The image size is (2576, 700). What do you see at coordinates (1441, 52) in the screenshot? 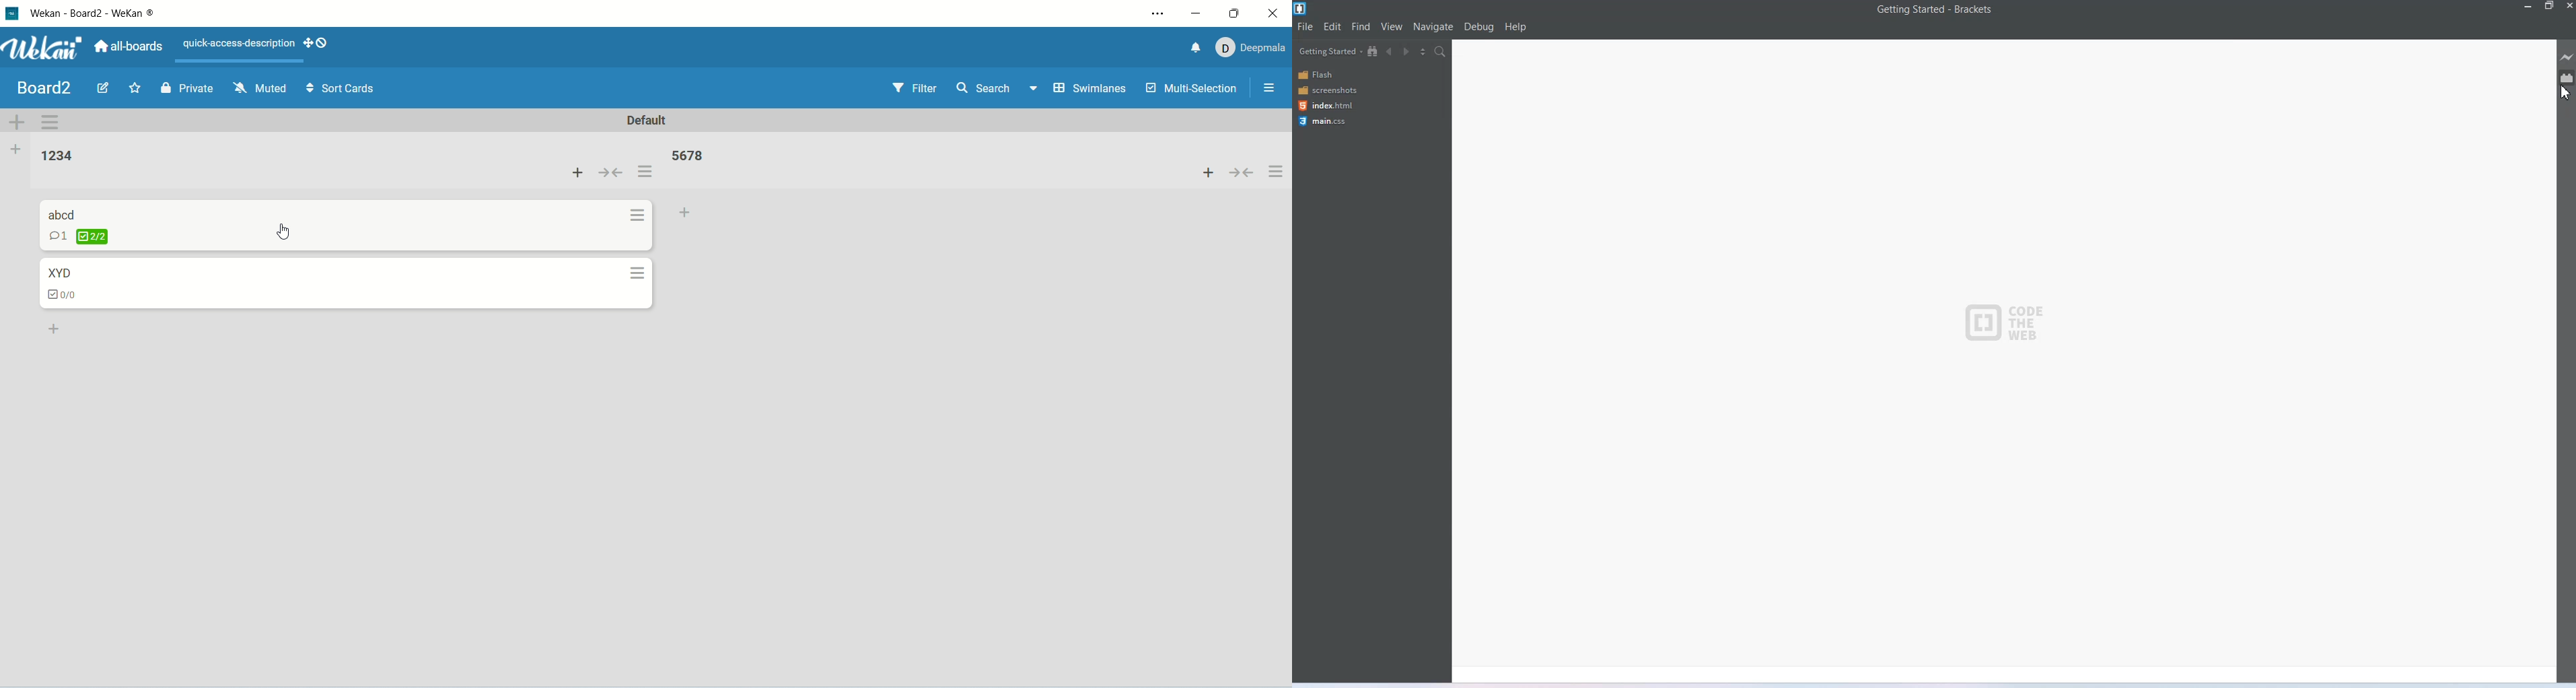
I see `Find in files` at bounding box center [1441, 52].